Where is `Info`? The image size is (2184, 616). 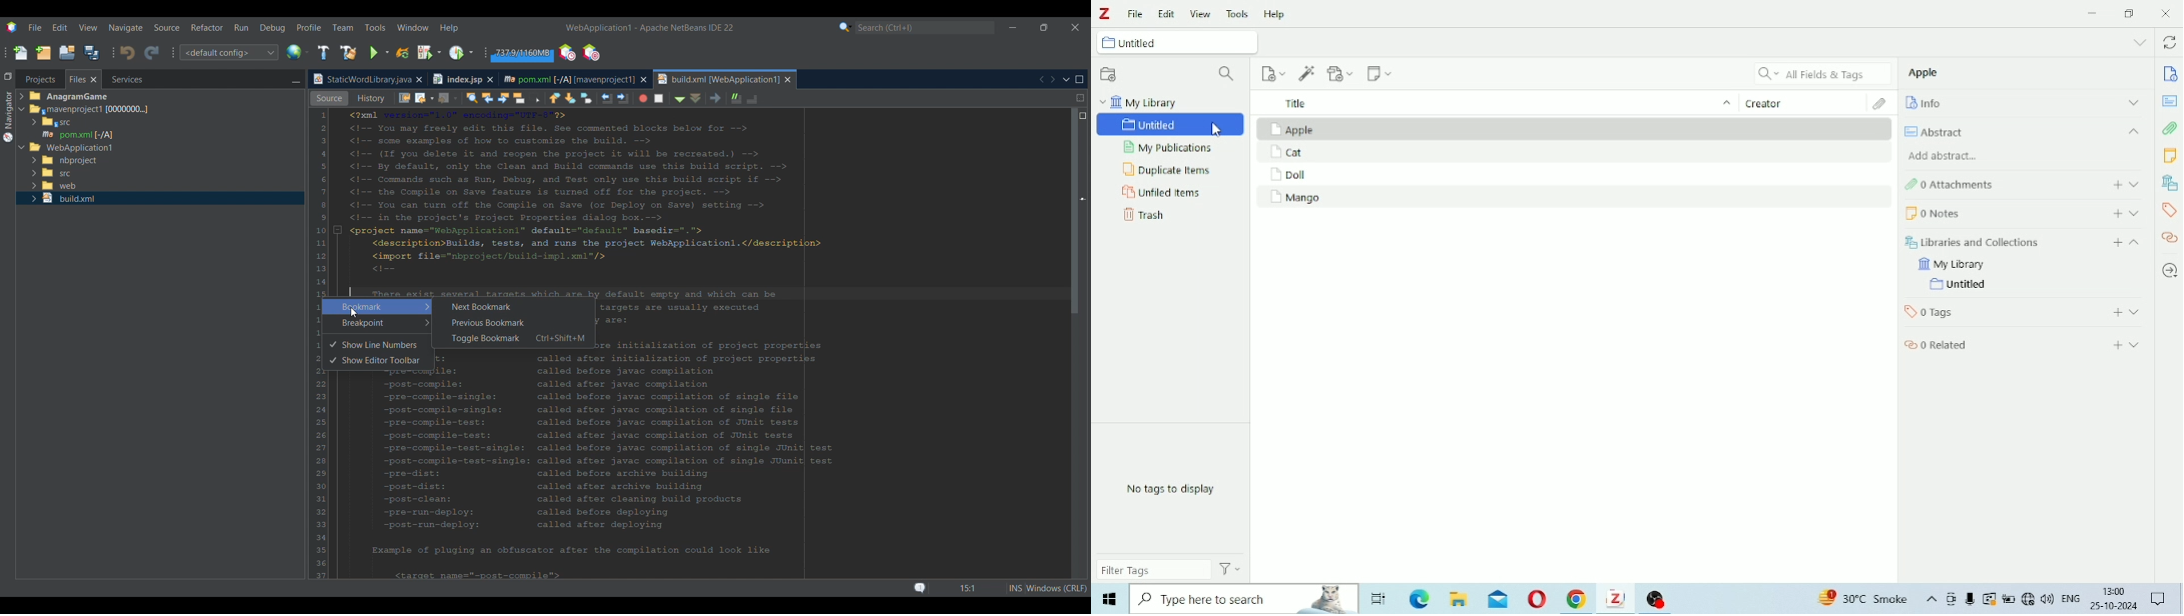
Info is located at coordinates (2171, 75).